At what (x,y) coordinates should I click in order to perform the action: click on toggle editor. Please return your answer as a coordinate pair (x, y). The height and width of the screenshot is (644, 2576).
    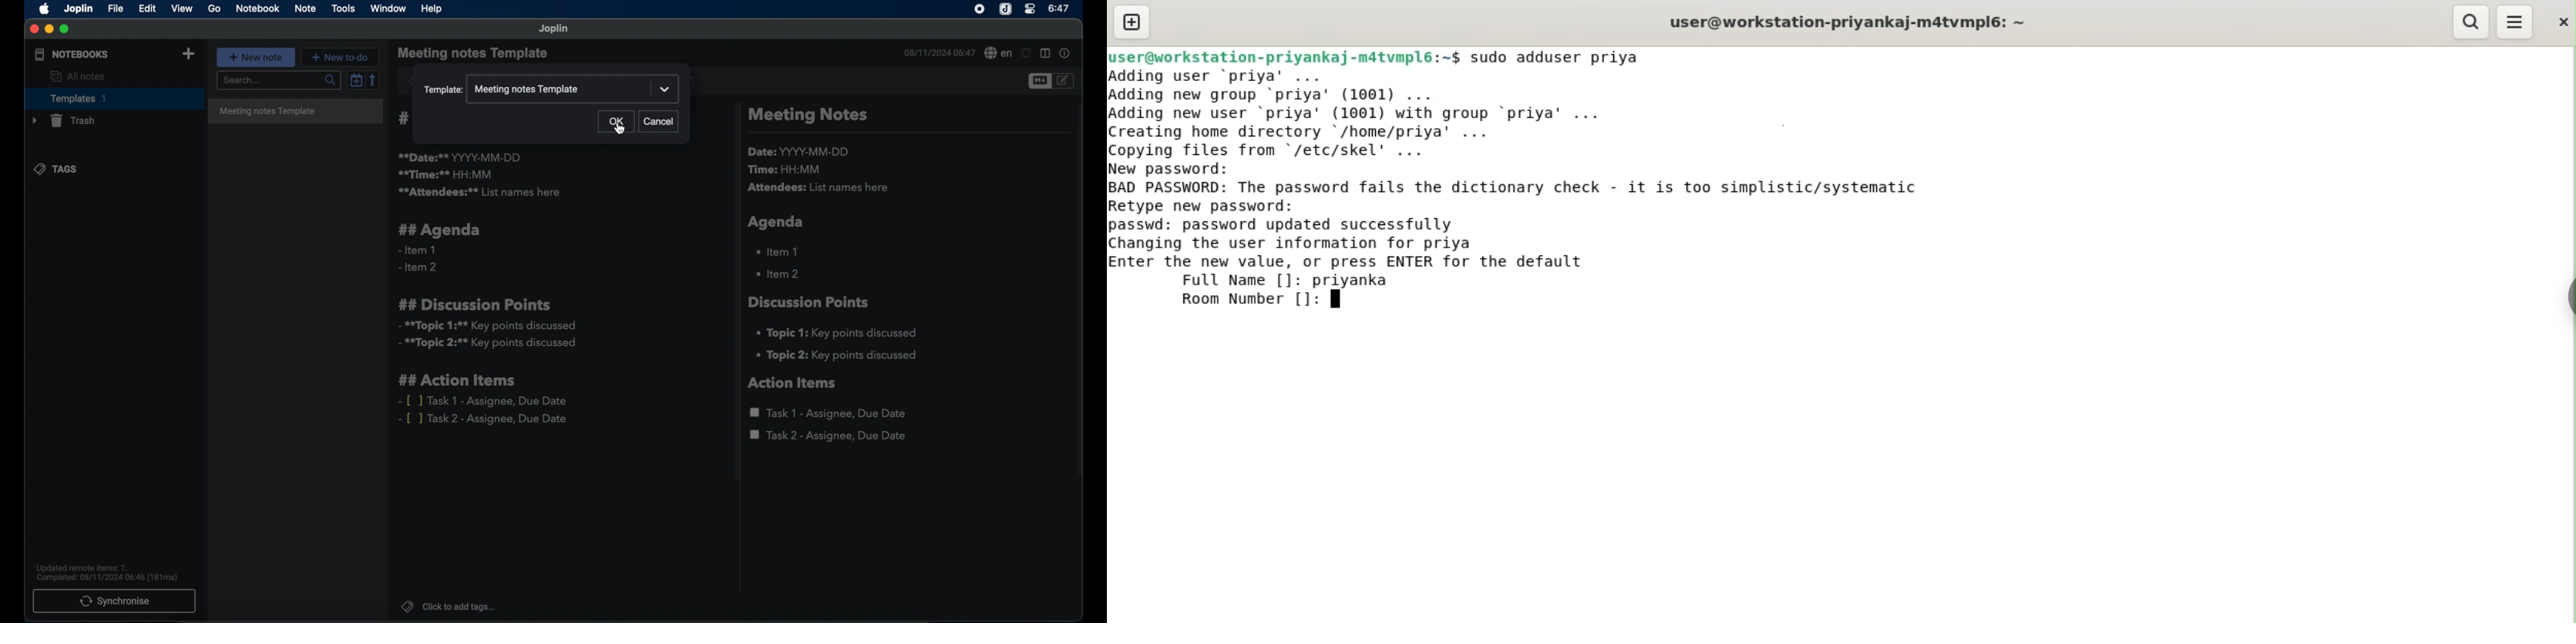
    Looking at the image, I should click on (1064, 81).